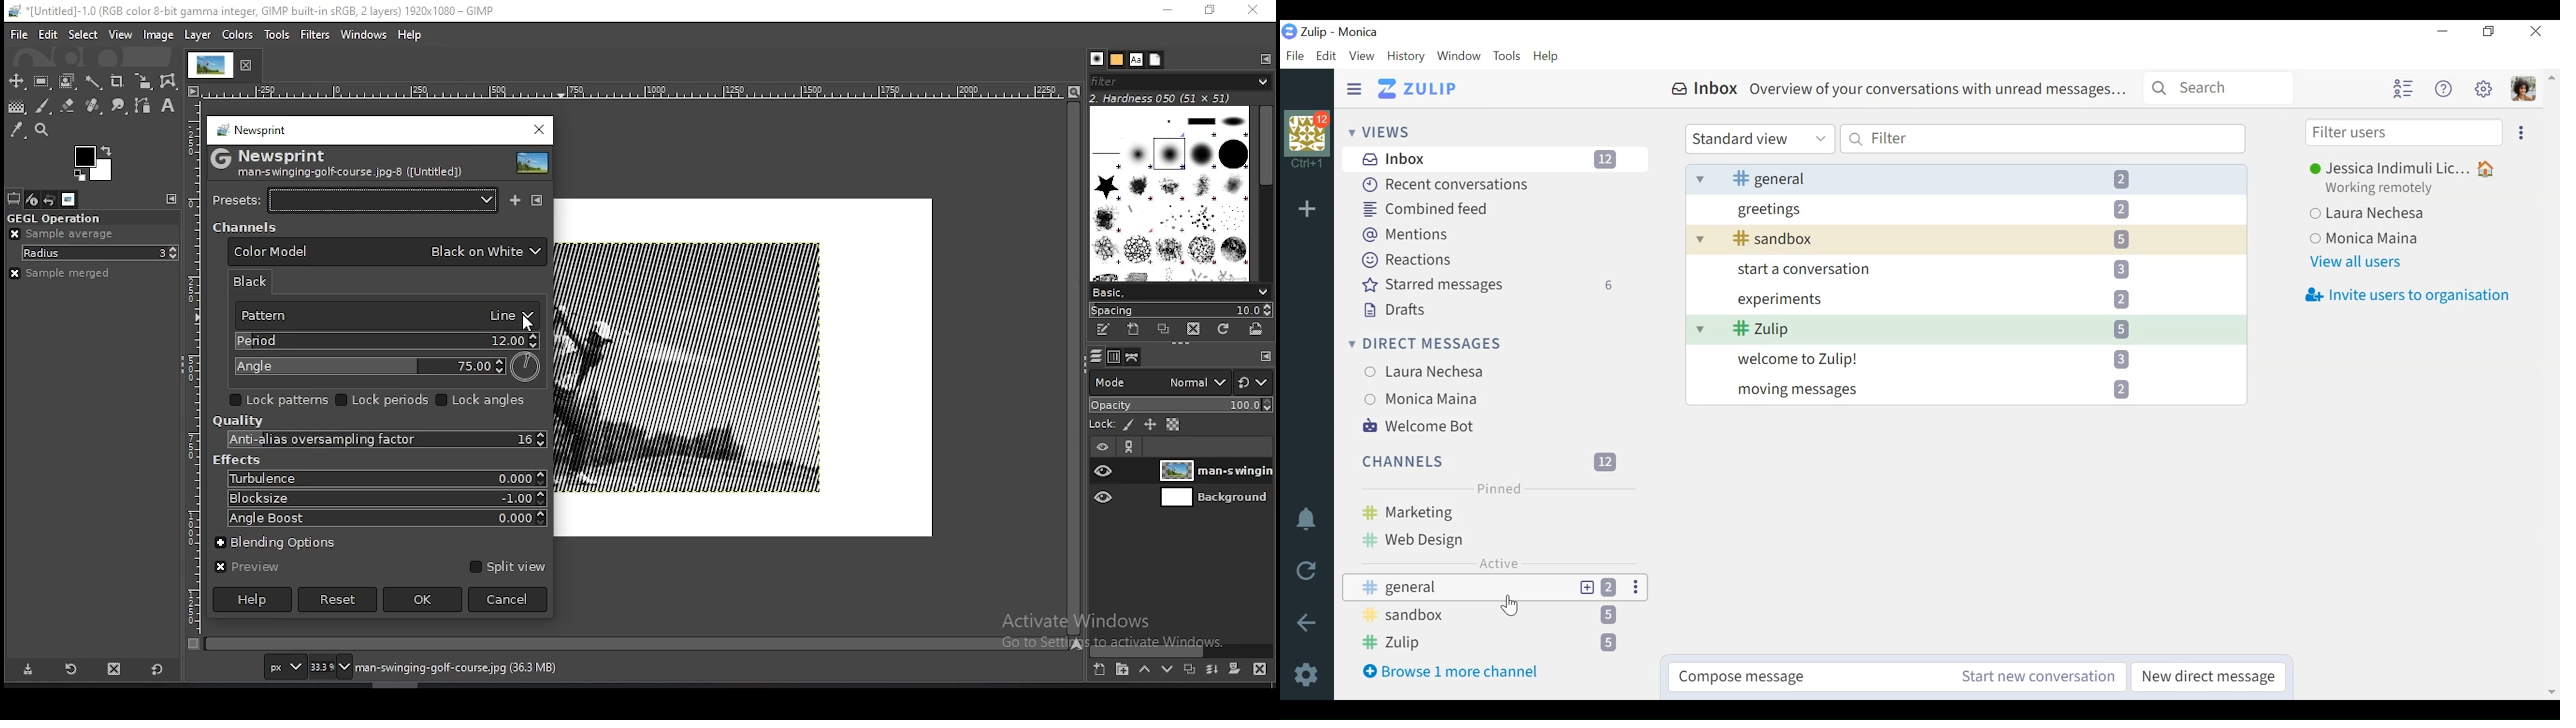 The image size is (2576, 728). What do you see at coordinates (238, 421) in the screenshot?
I see `quality` at bounding box center [238, 421].